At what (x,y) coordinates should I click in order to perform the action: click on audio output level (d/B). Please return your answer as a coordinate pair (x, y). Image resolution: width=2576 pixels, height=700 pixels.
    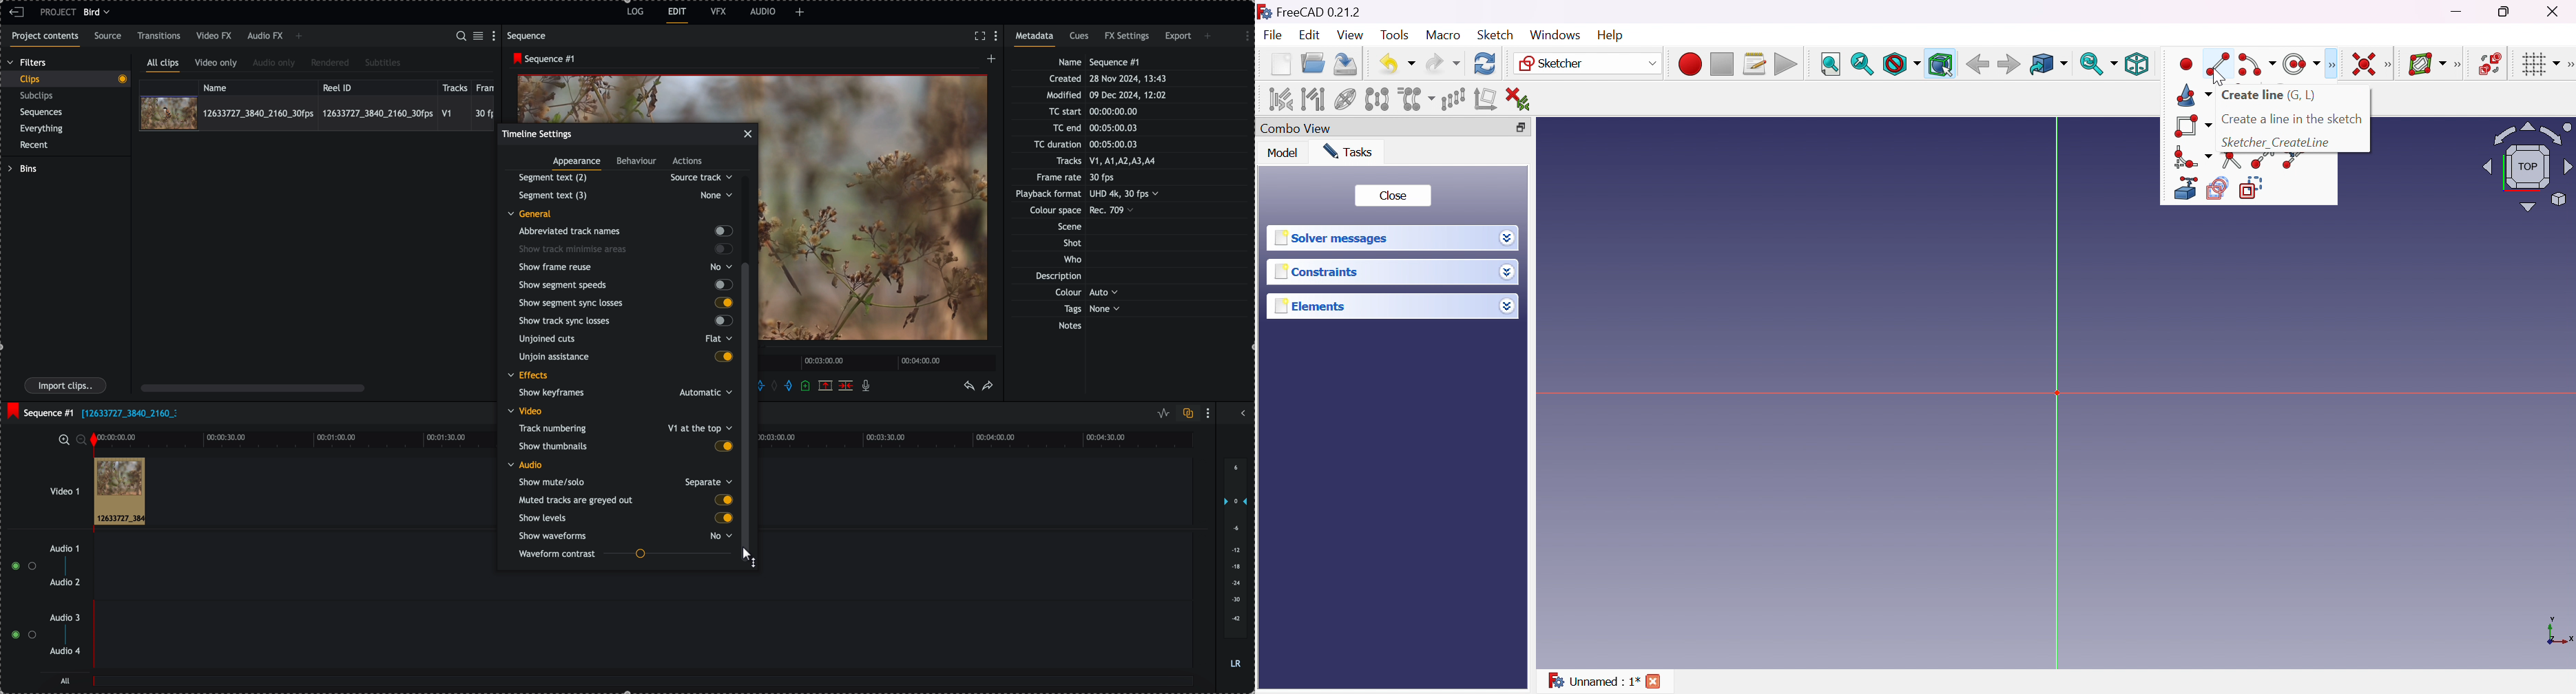
    Looking at the image, I should click on (1235, 564).